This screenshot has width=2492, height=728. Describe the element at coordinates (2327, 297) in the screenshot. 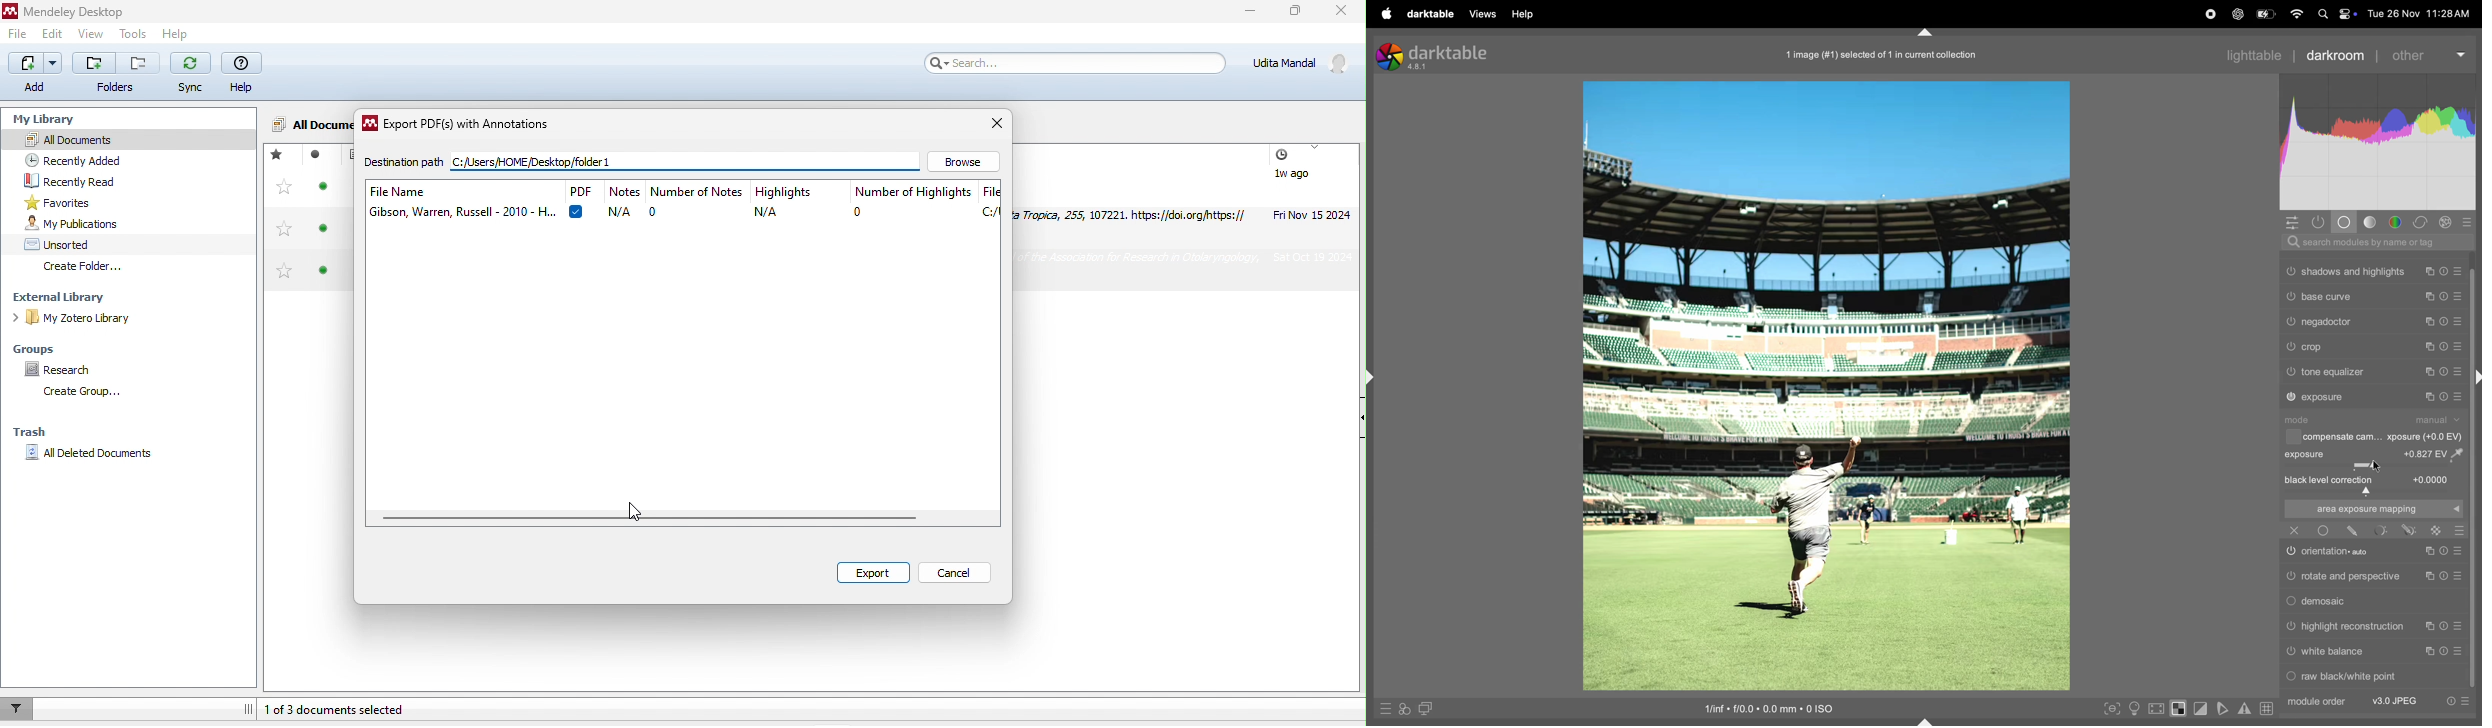

I see `base curve` at that location.